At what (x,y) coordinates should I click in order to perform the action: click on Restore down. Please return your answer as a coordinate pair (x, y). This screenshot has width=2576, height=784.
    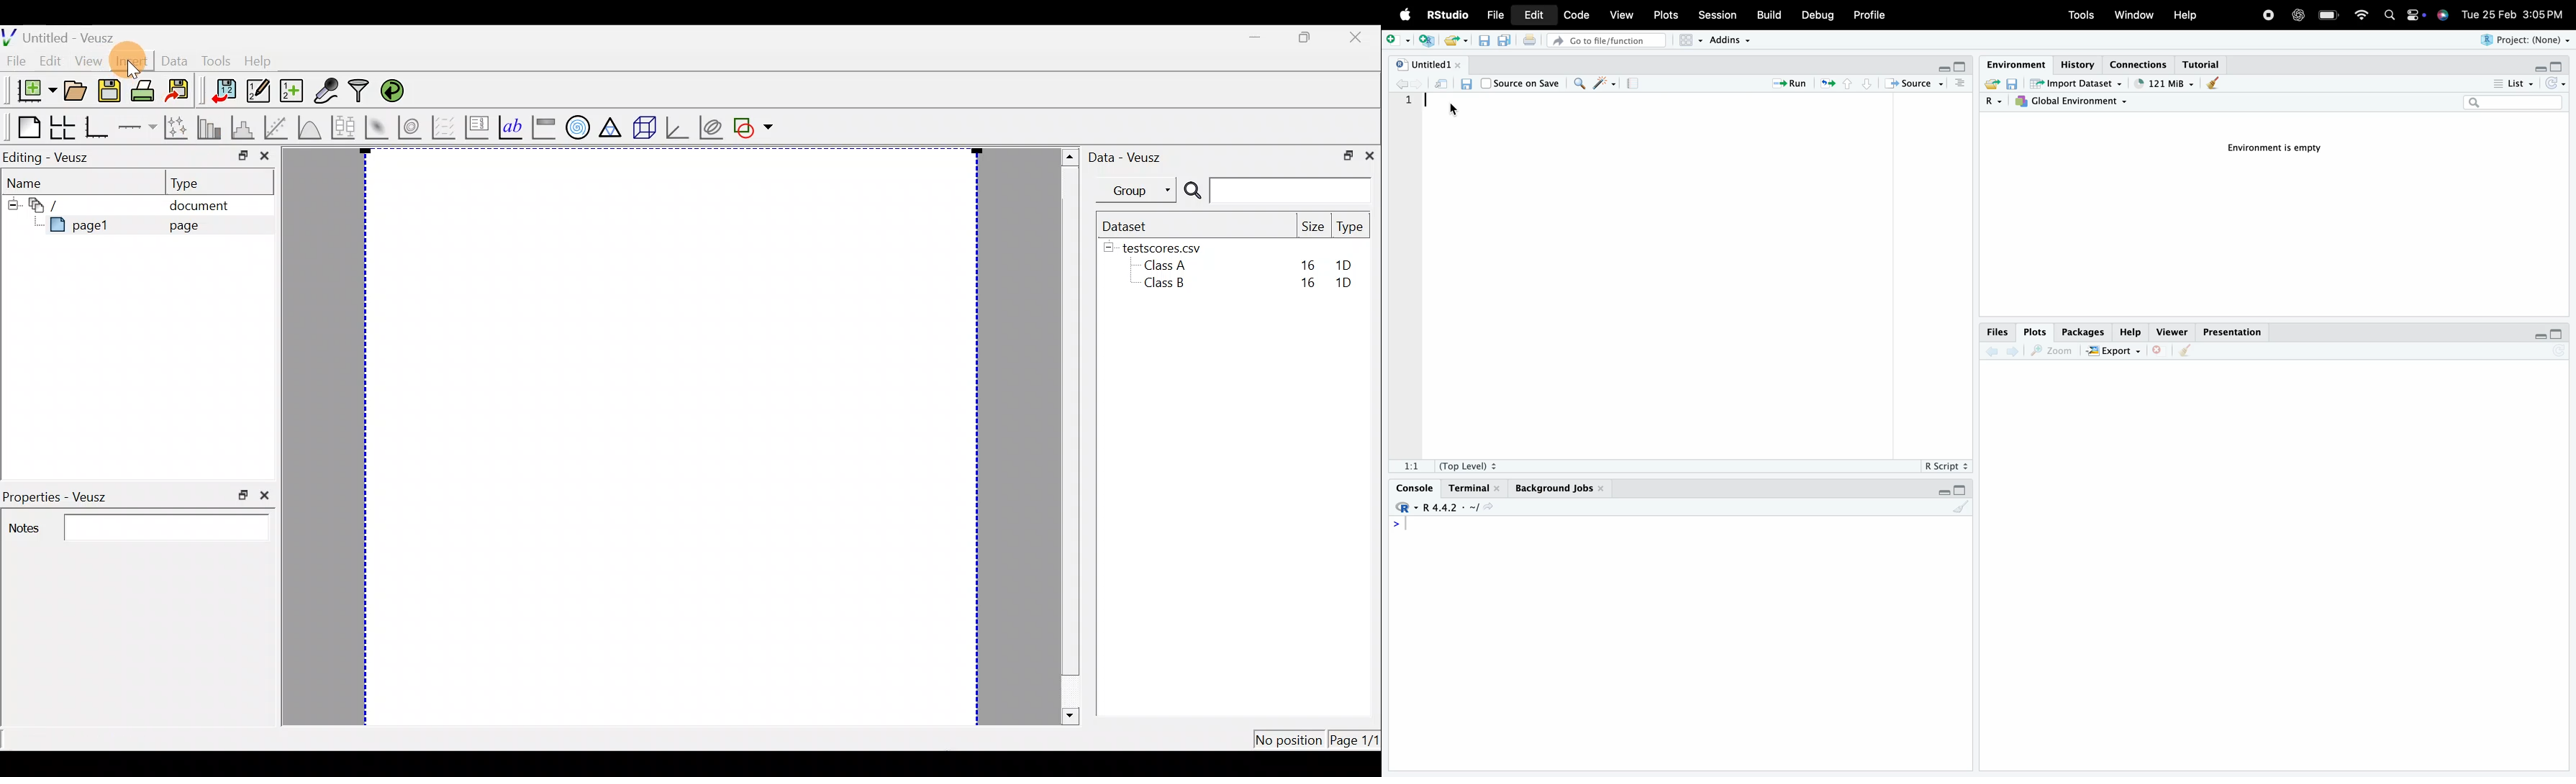
    Looking at the image, I should click on (1346, 157).